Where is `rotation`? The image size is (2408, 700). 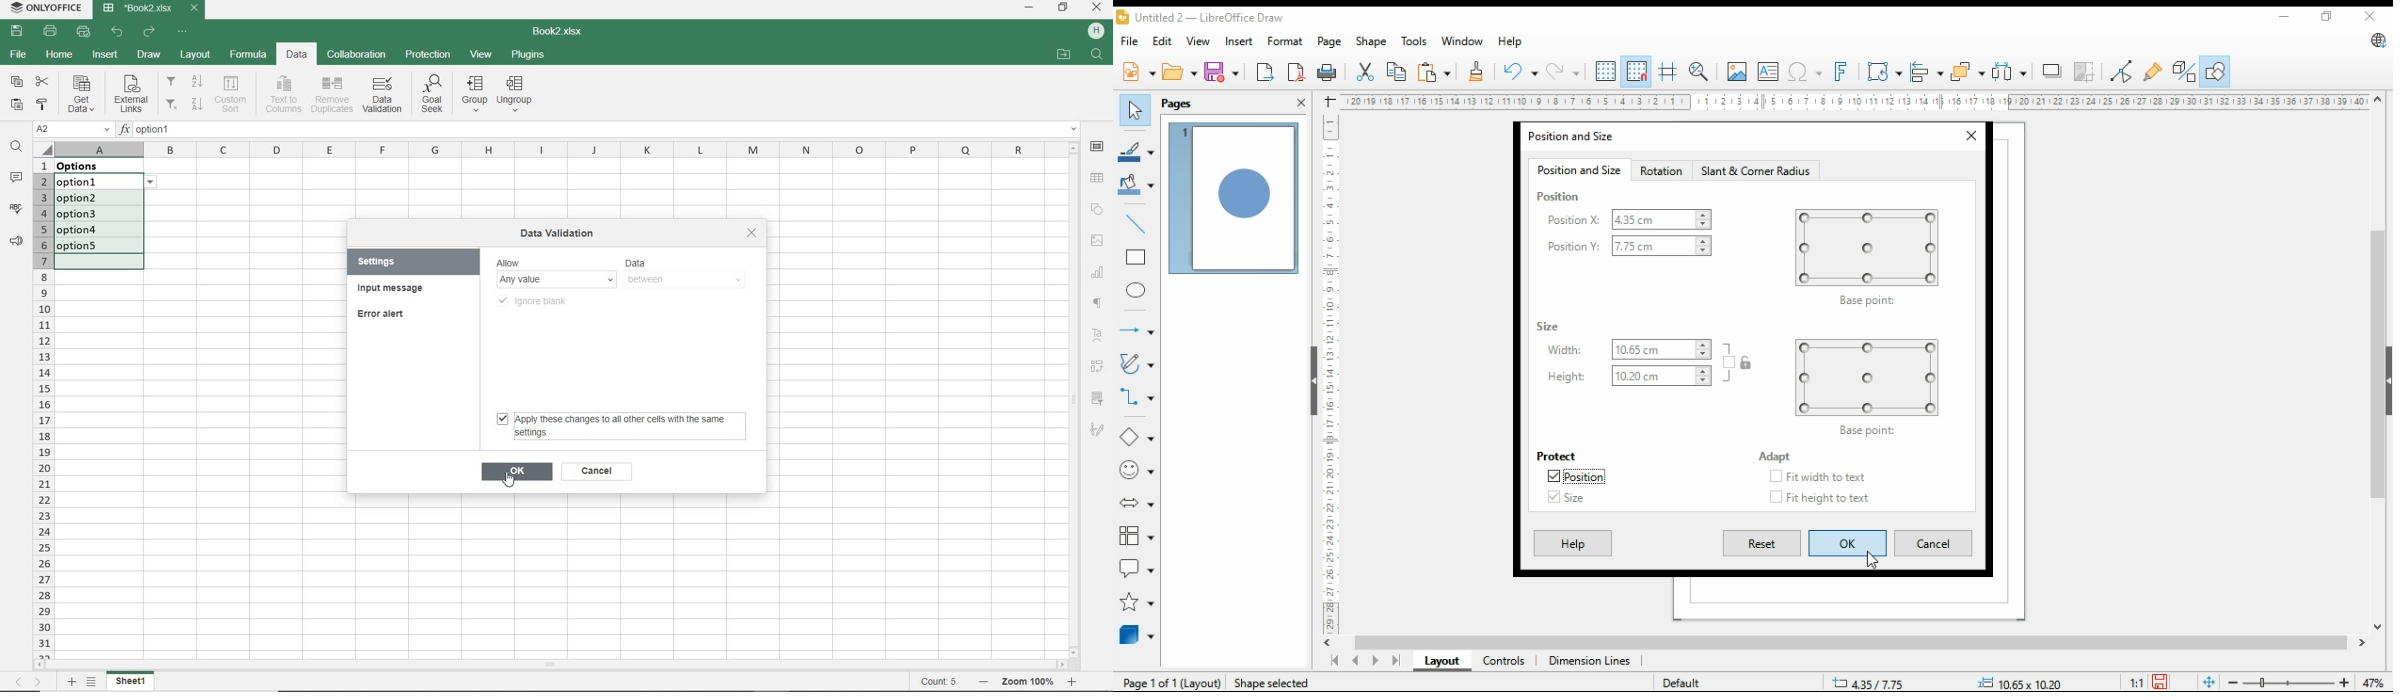 rotation is located at coordinates (1661, 171).